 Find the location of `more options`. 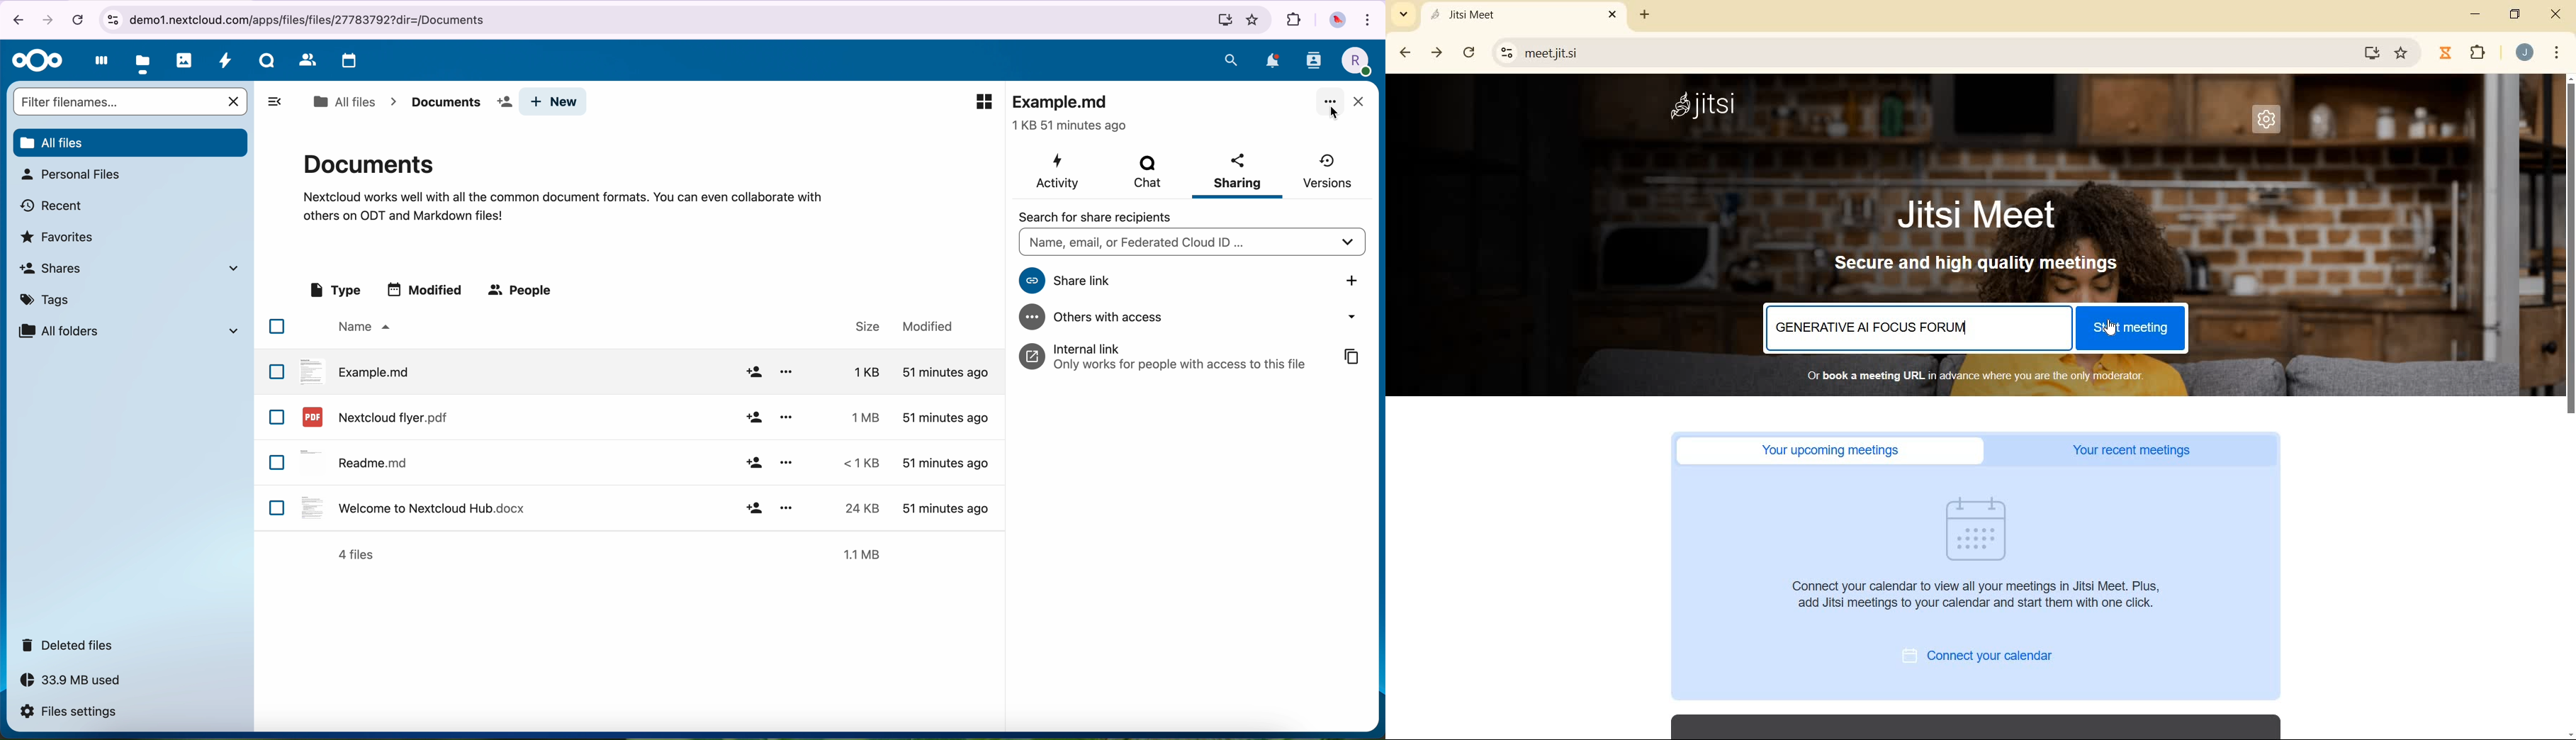

more options is located at coordinates (1331, 103).